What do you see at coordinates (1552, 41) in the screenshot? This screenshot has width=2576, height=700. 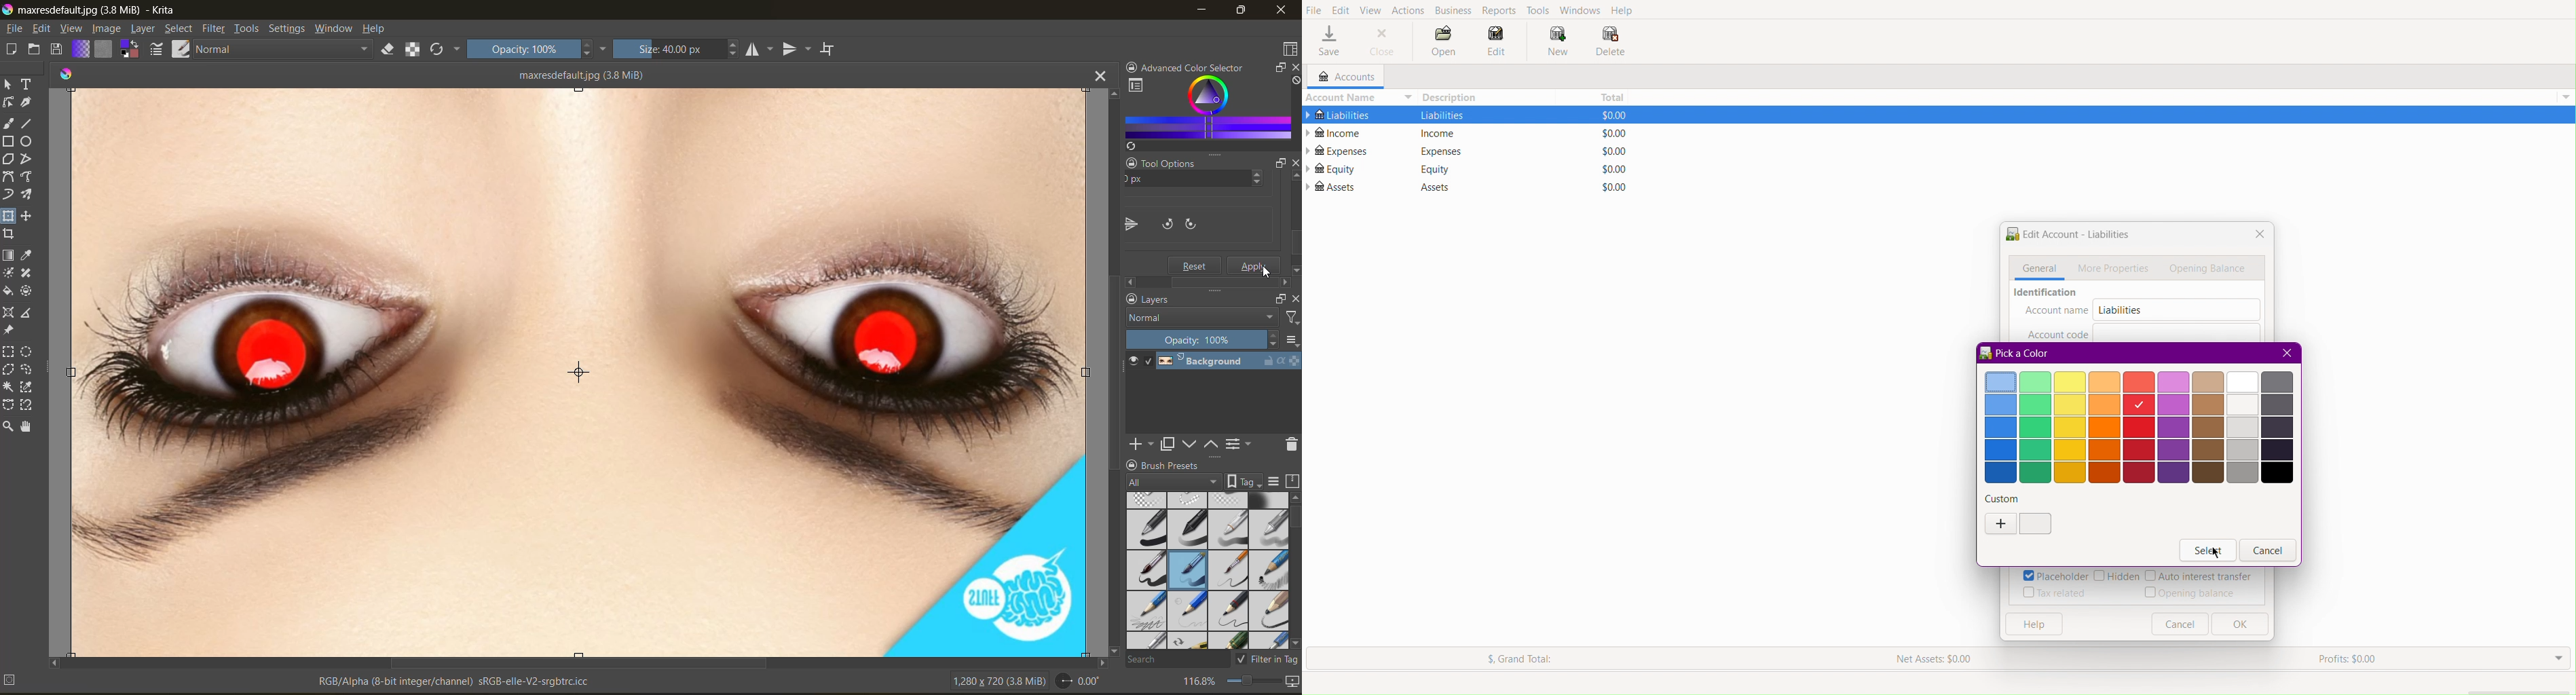 I see `New` at bounding box center [1552, 41].